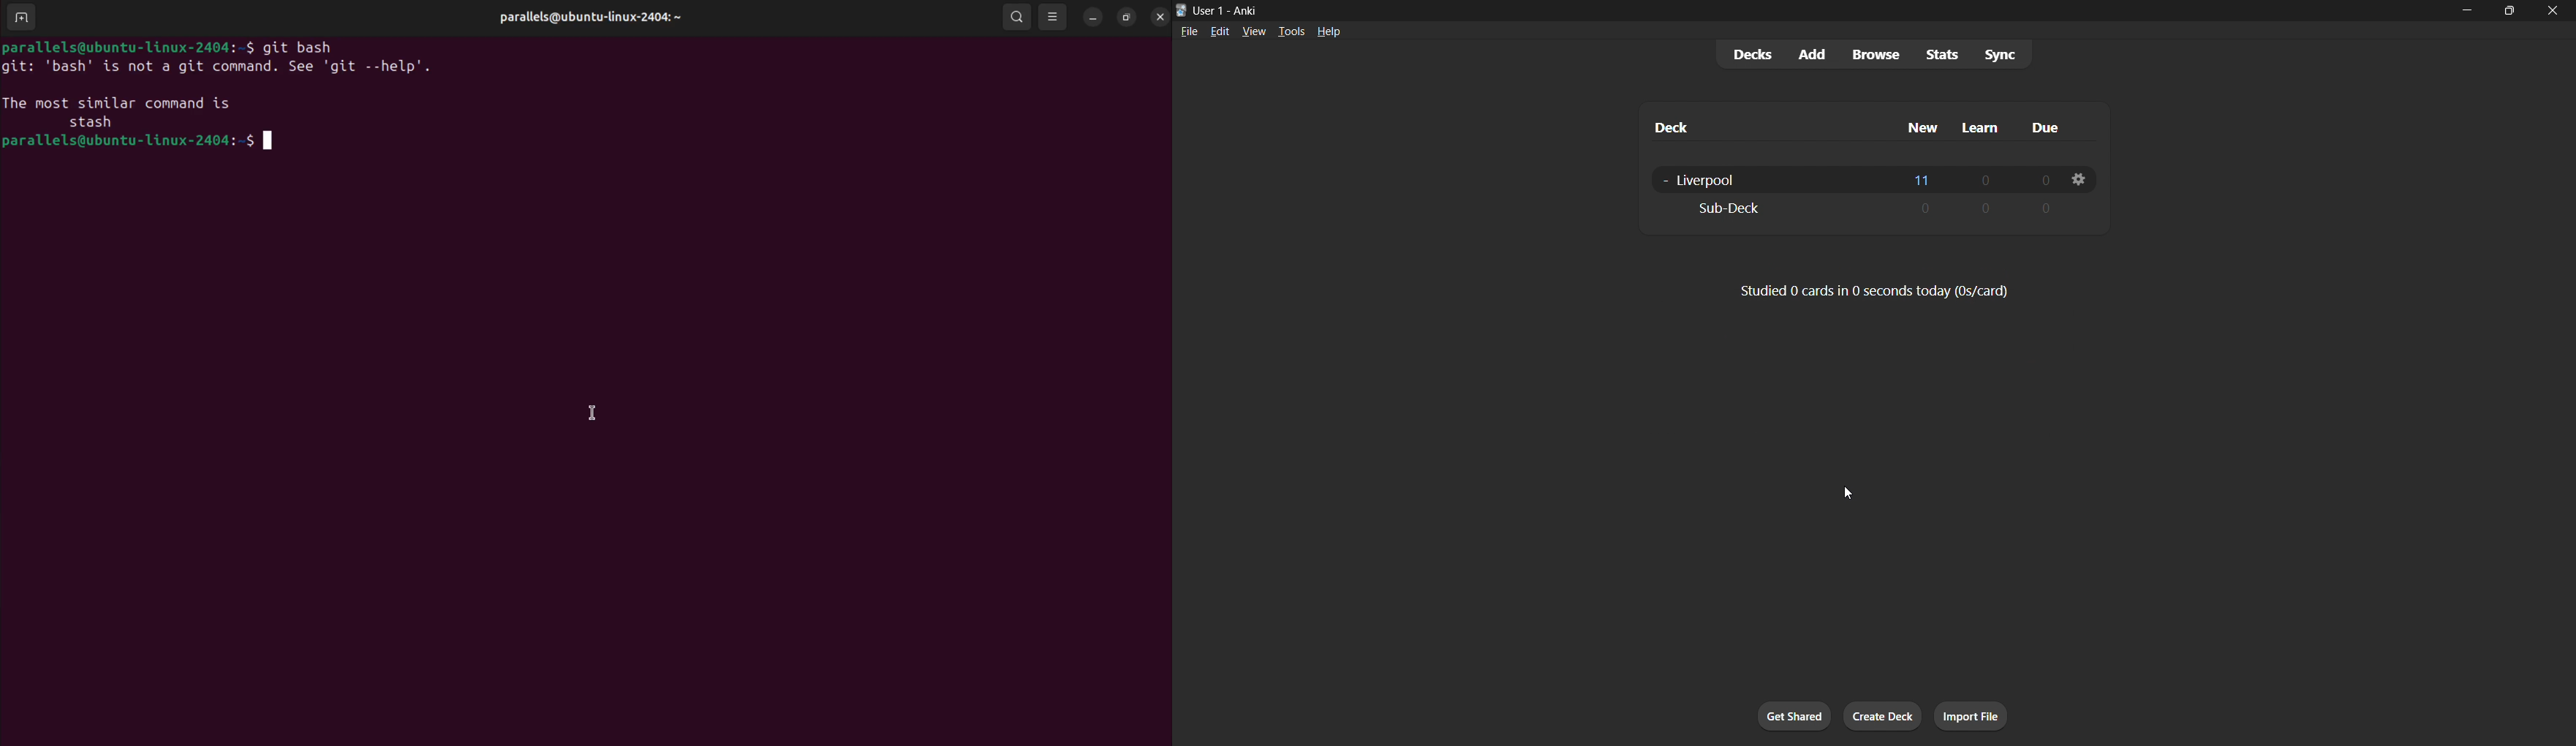 Image resolution: width=2576 pixels, height=756 pixels. Describe the element at coordinates (2512, 11) in the screenshot. I see `maximize/restore` at that location.